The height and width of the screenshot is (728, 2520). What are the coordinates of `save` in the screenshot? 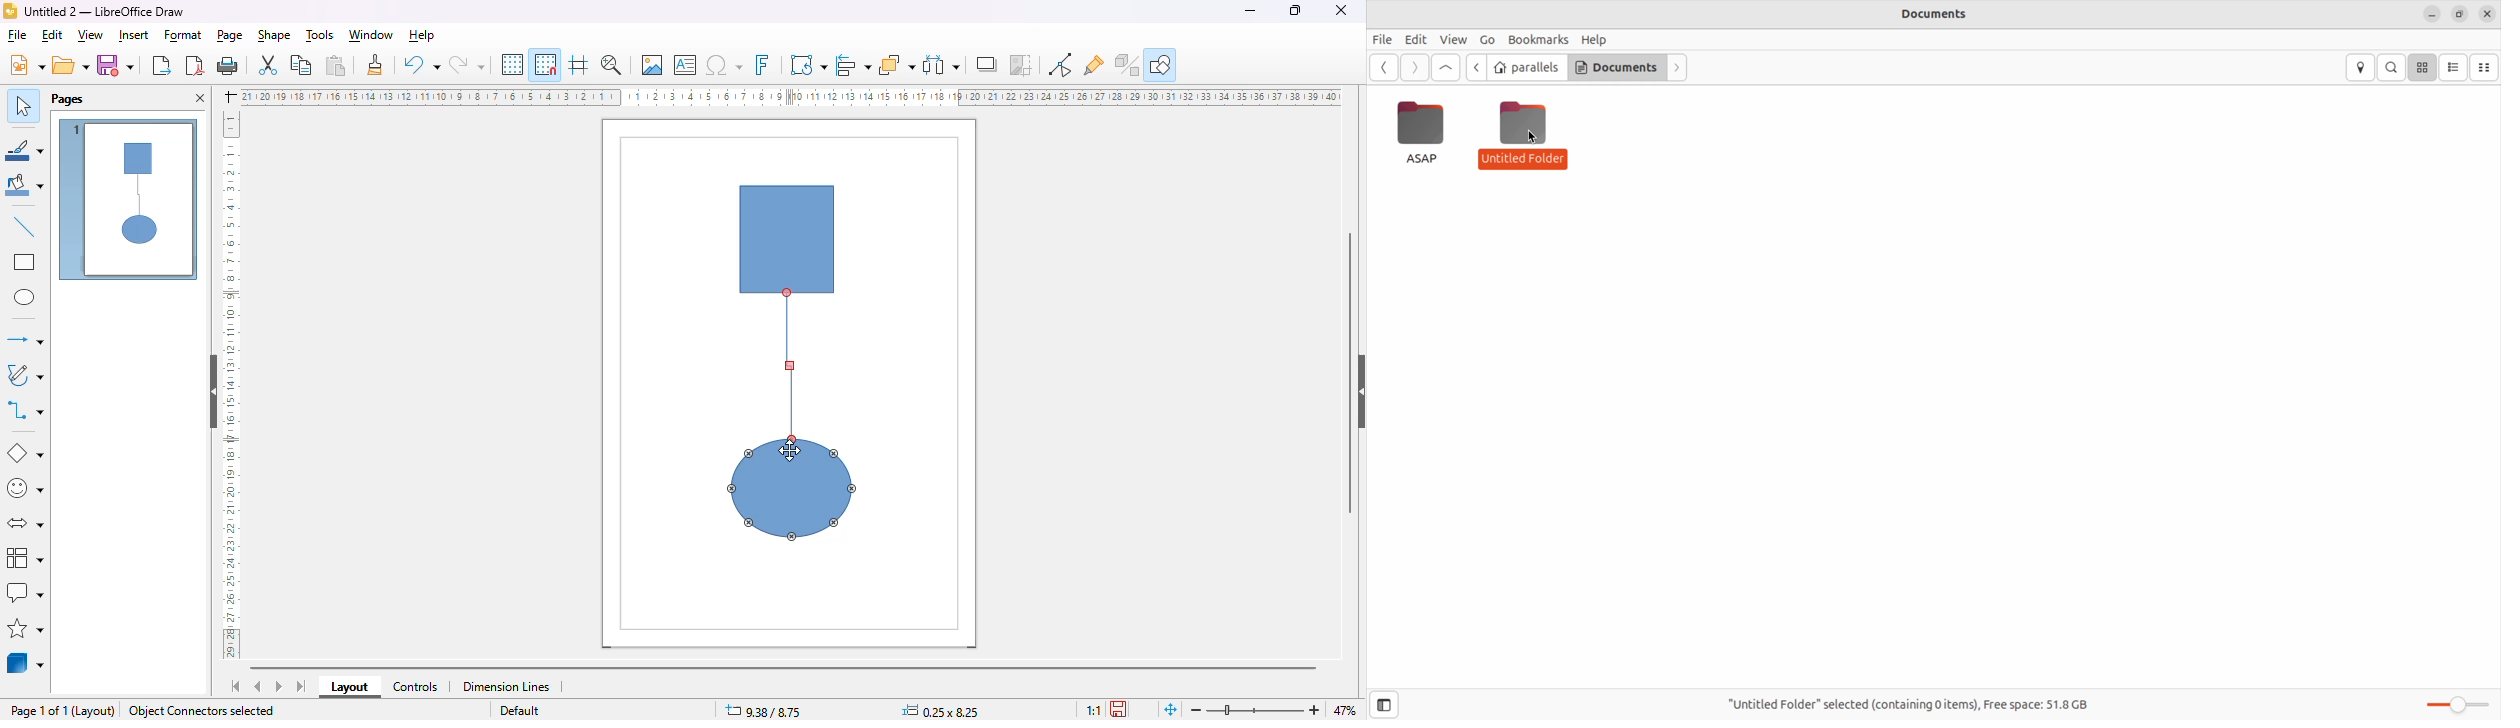 It's located at (115, 64).